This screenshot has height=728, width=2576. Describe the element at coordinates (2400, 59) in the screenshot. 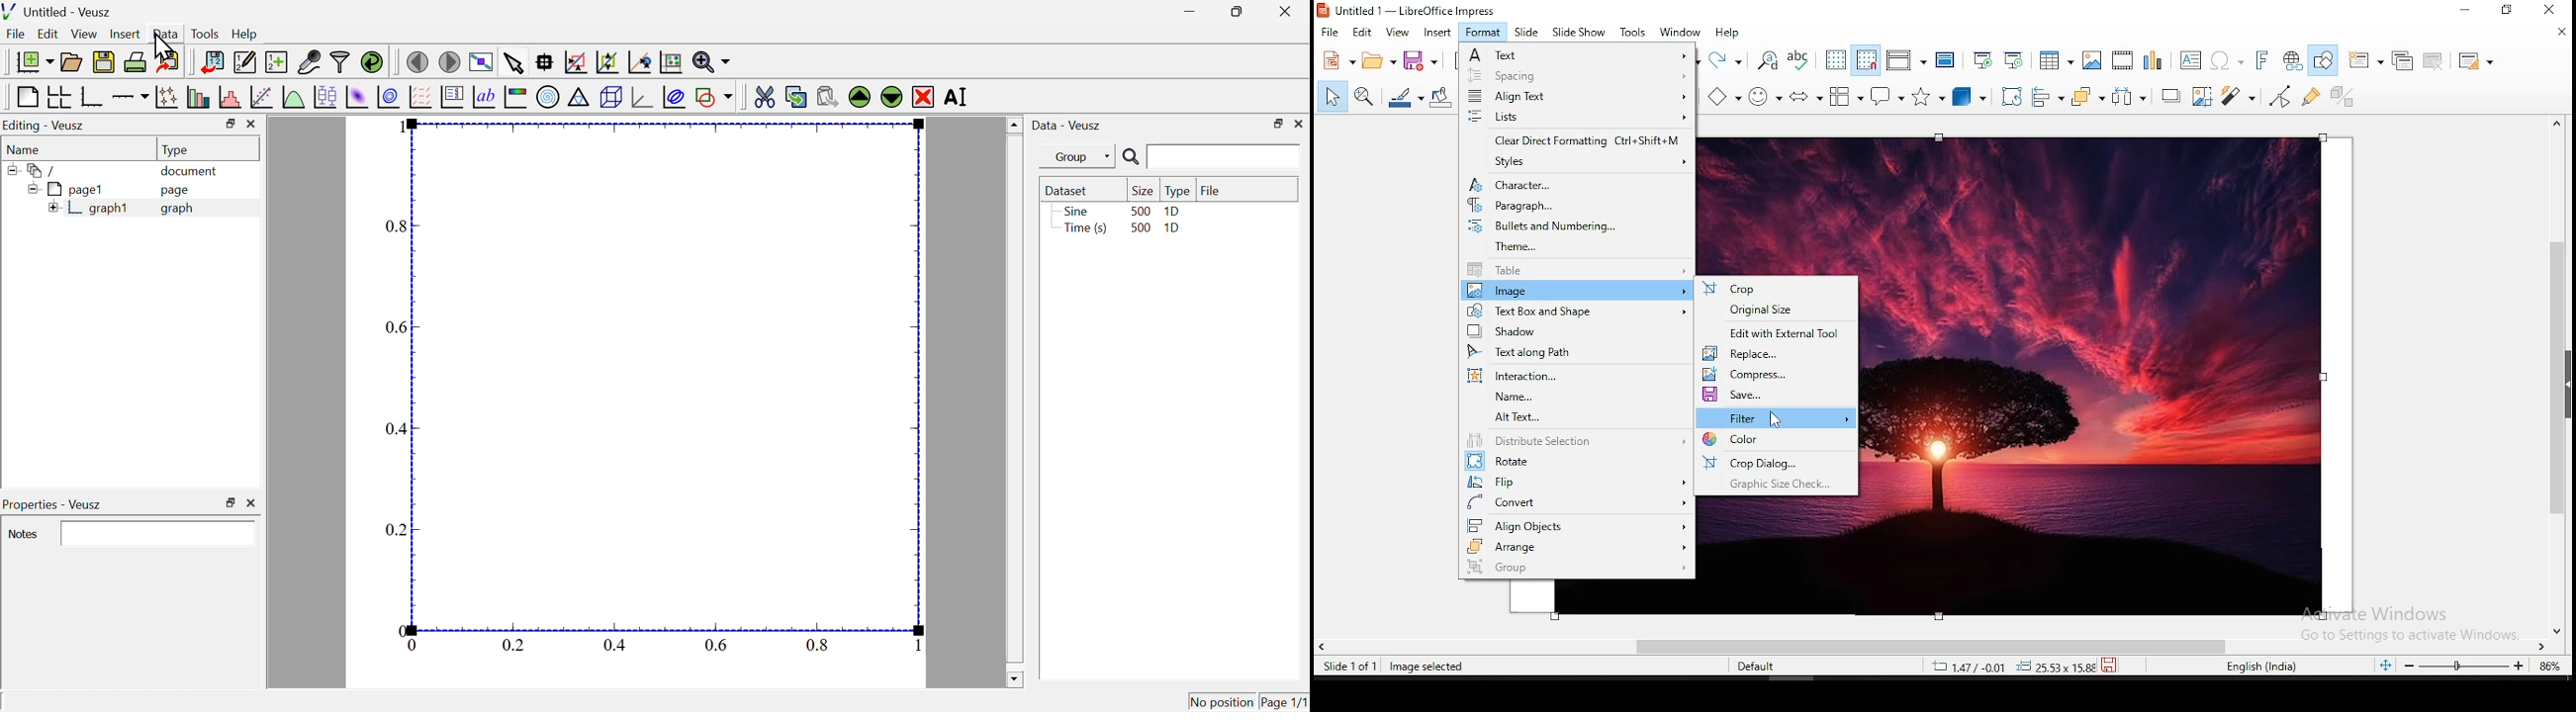

I see `duplicate slide` at that location.